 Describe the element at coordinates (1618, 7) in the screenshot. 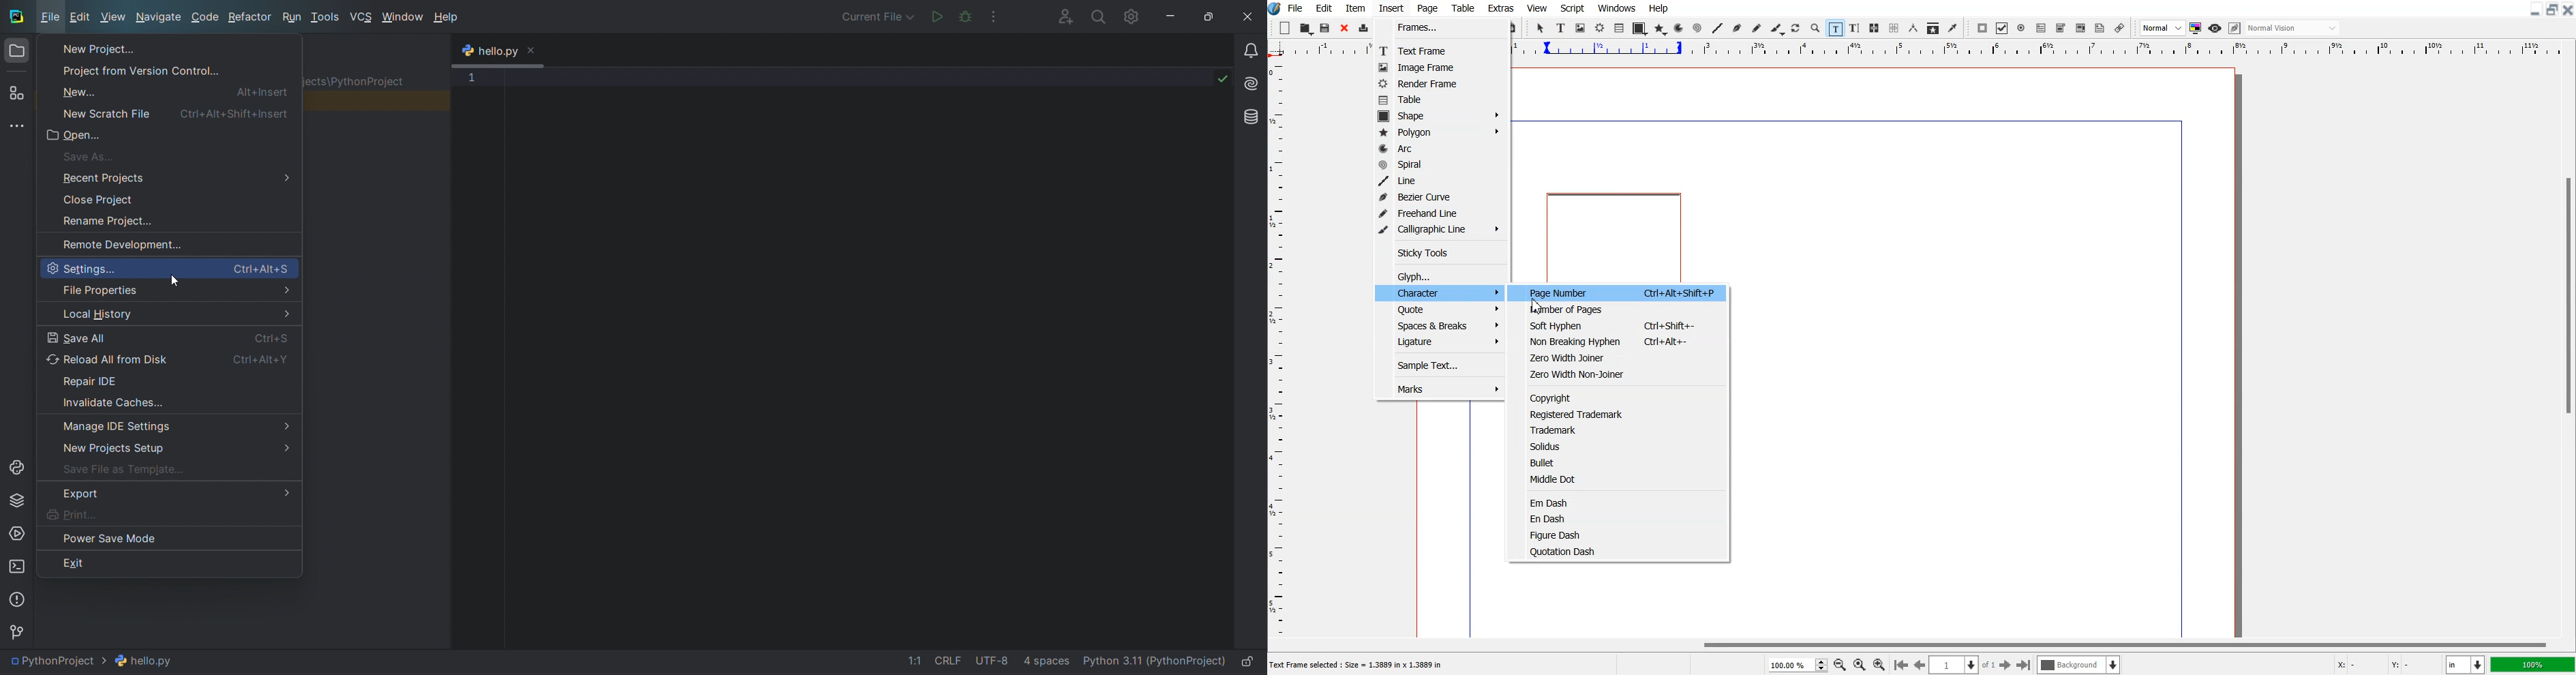

I see `Windows` at that location.